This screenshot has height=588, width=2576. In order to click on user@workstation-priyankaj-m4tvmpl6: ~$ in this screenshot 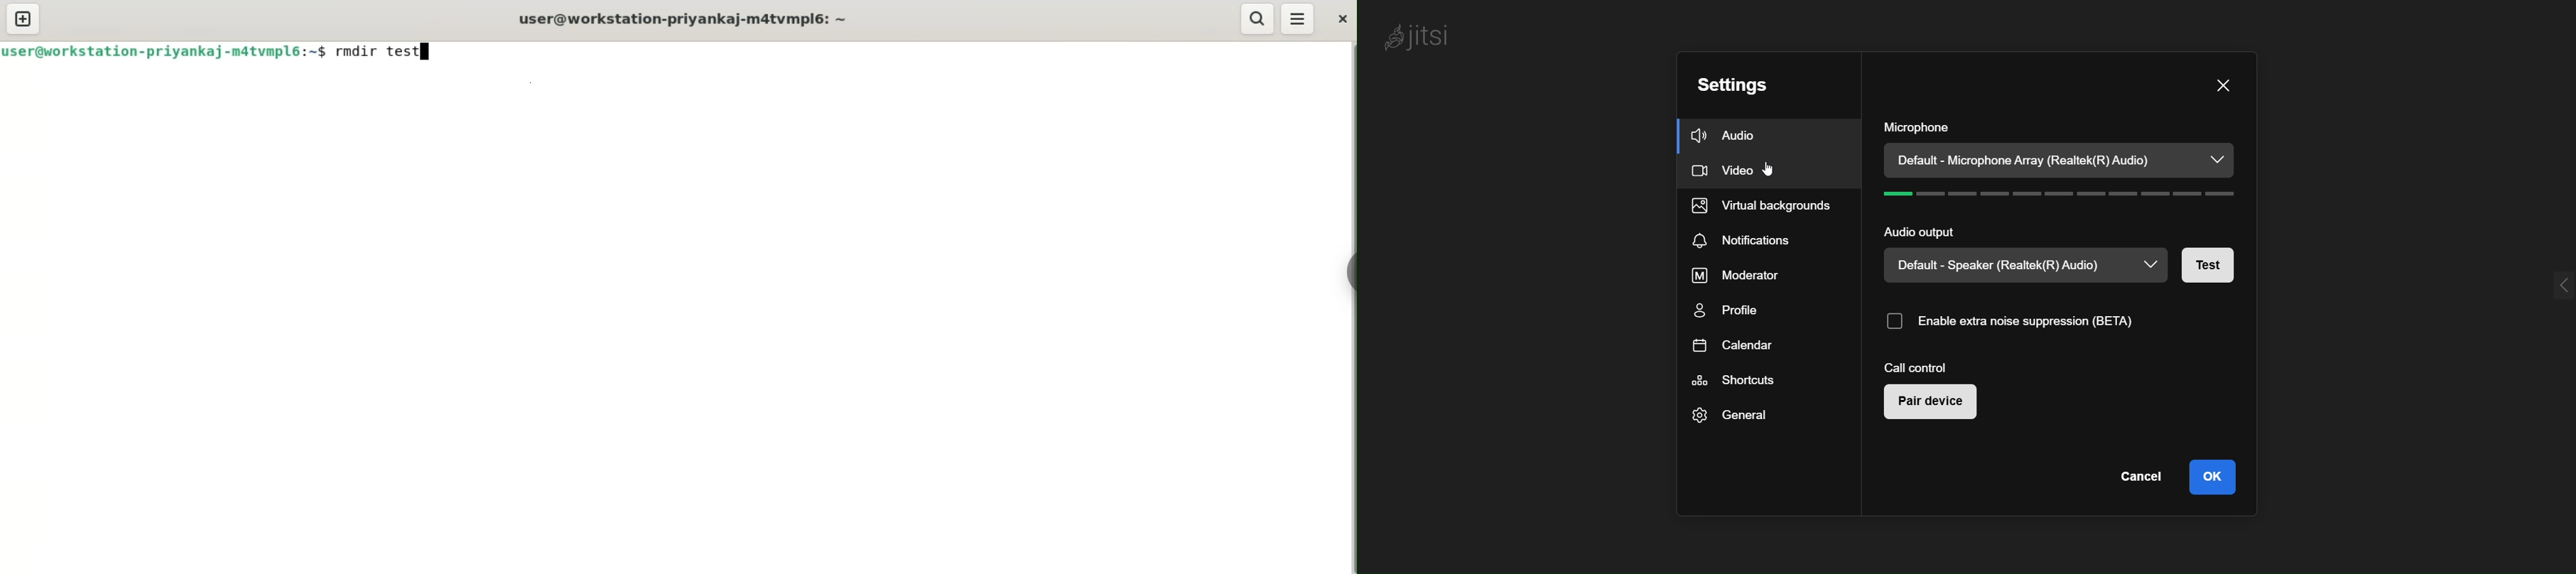, I will do `click(167, 51)`.